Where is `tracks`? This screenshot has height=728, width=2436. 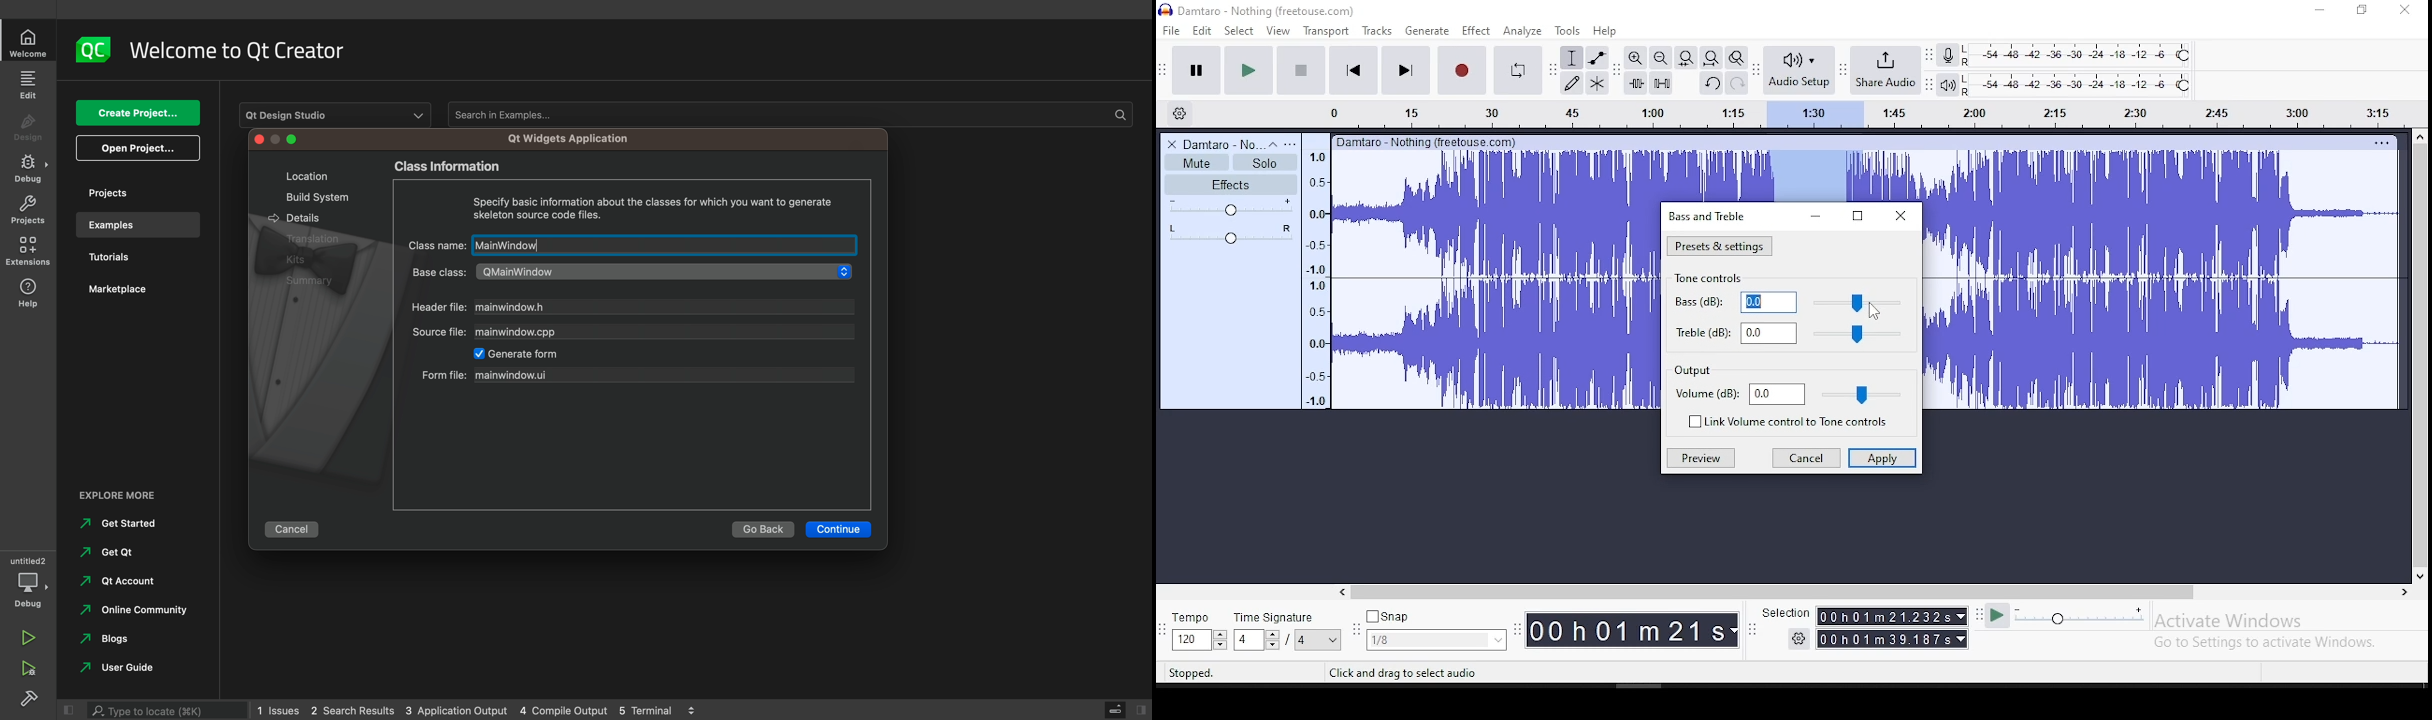
tracks is located at coordinates (1379, 31).